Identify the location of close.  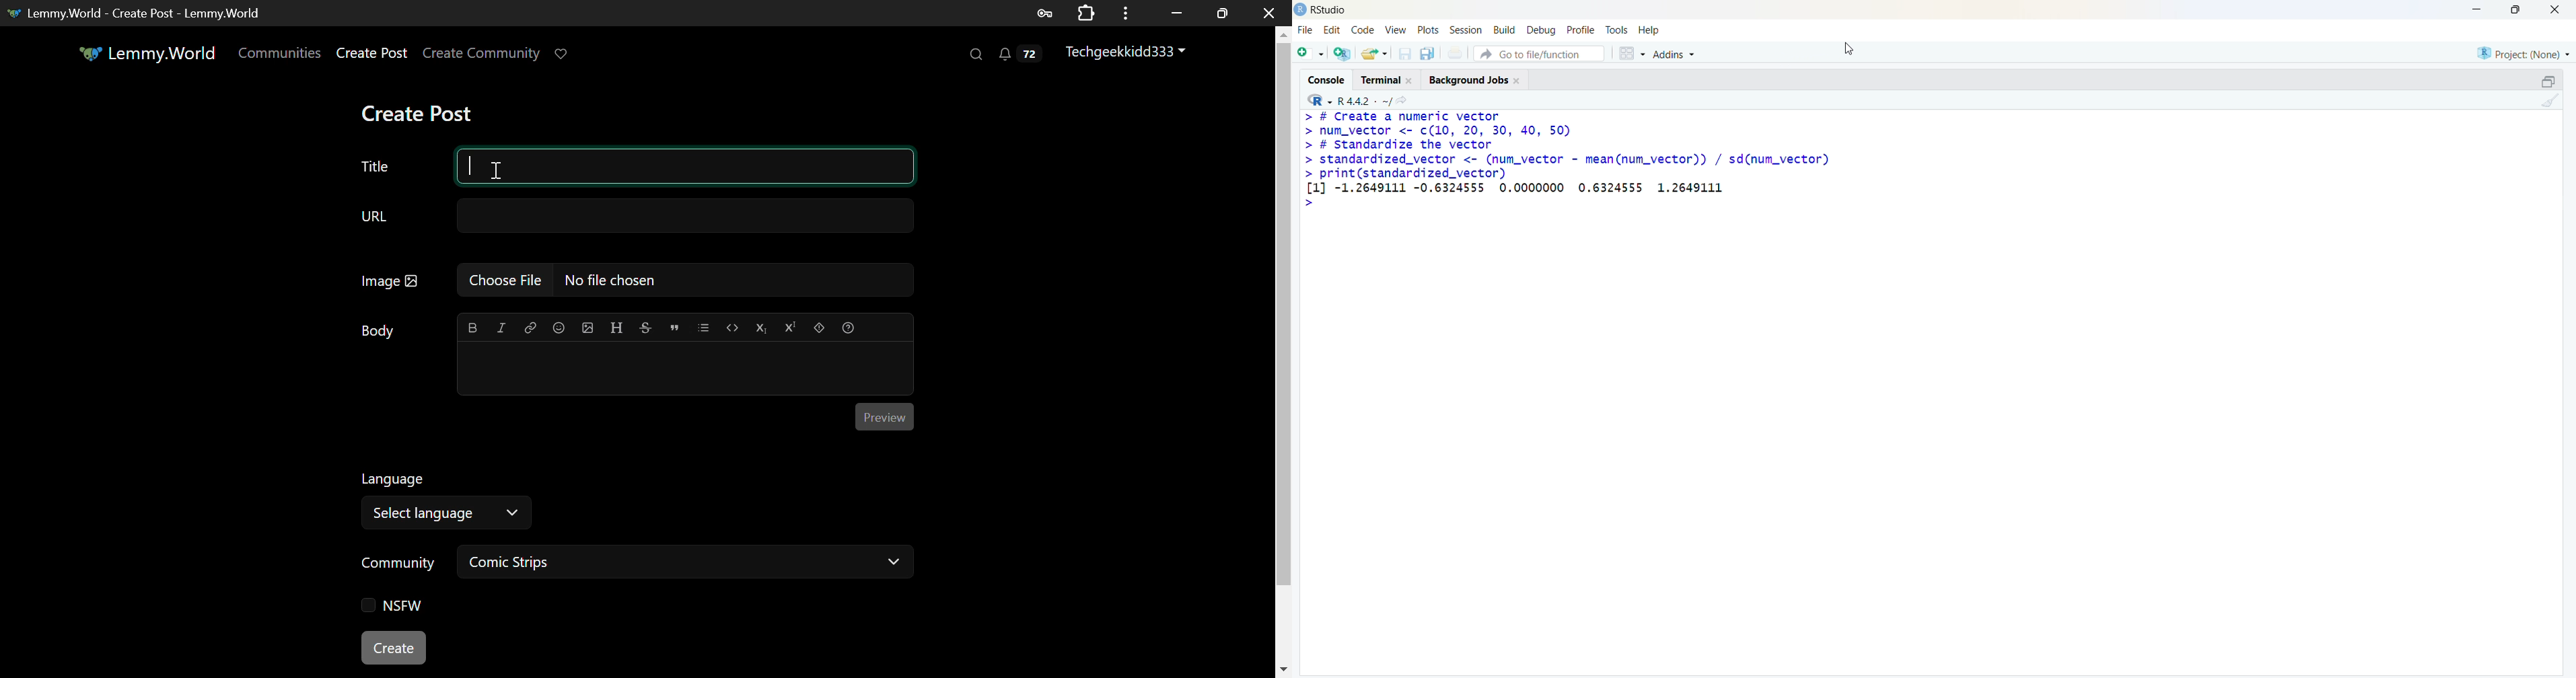
(1517, 81).